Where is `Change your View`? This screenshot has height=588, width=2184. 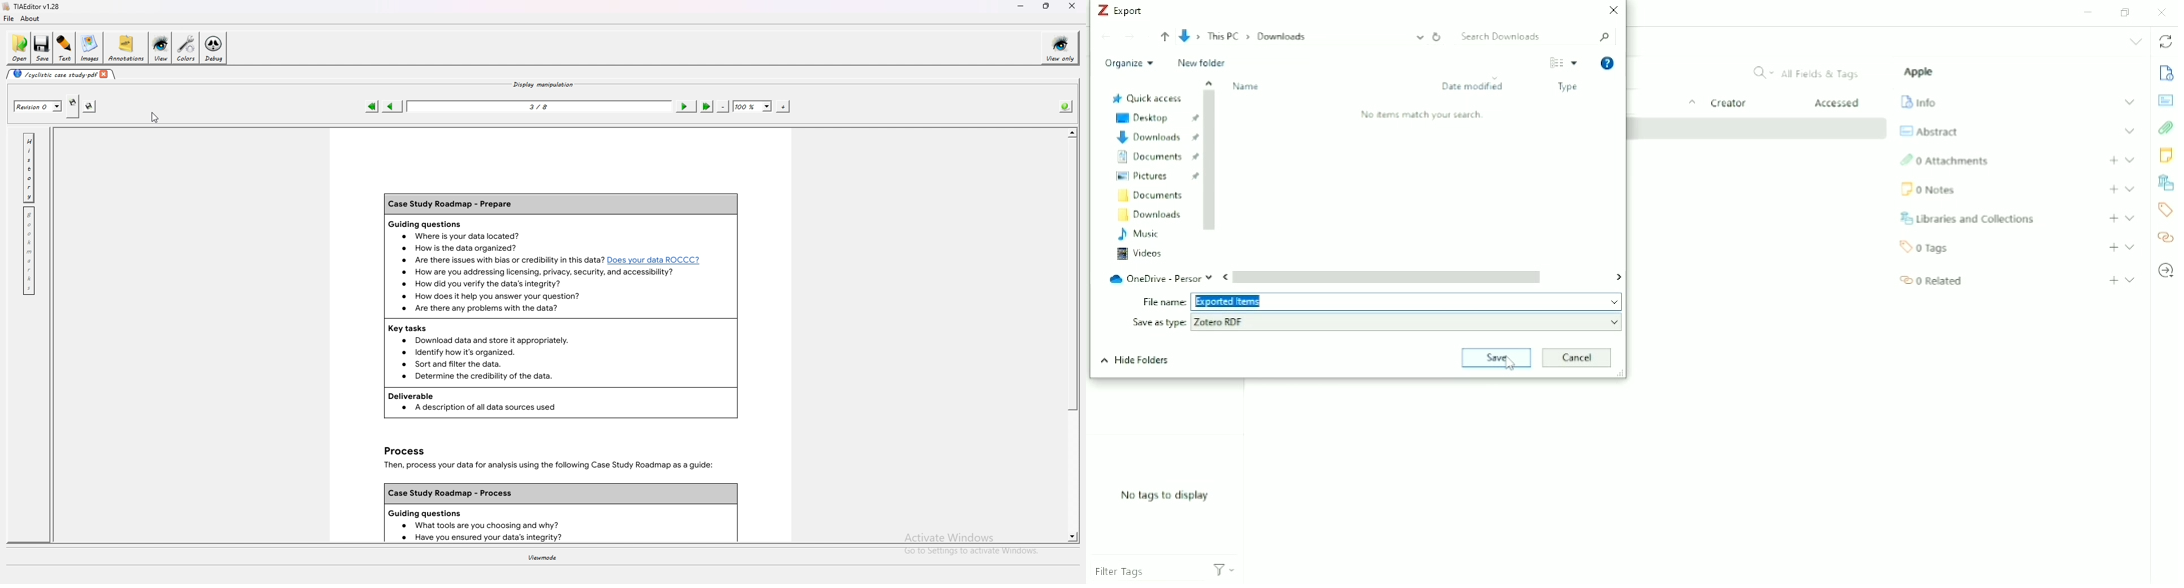 Change your View is located at coordinates (1555, 63).